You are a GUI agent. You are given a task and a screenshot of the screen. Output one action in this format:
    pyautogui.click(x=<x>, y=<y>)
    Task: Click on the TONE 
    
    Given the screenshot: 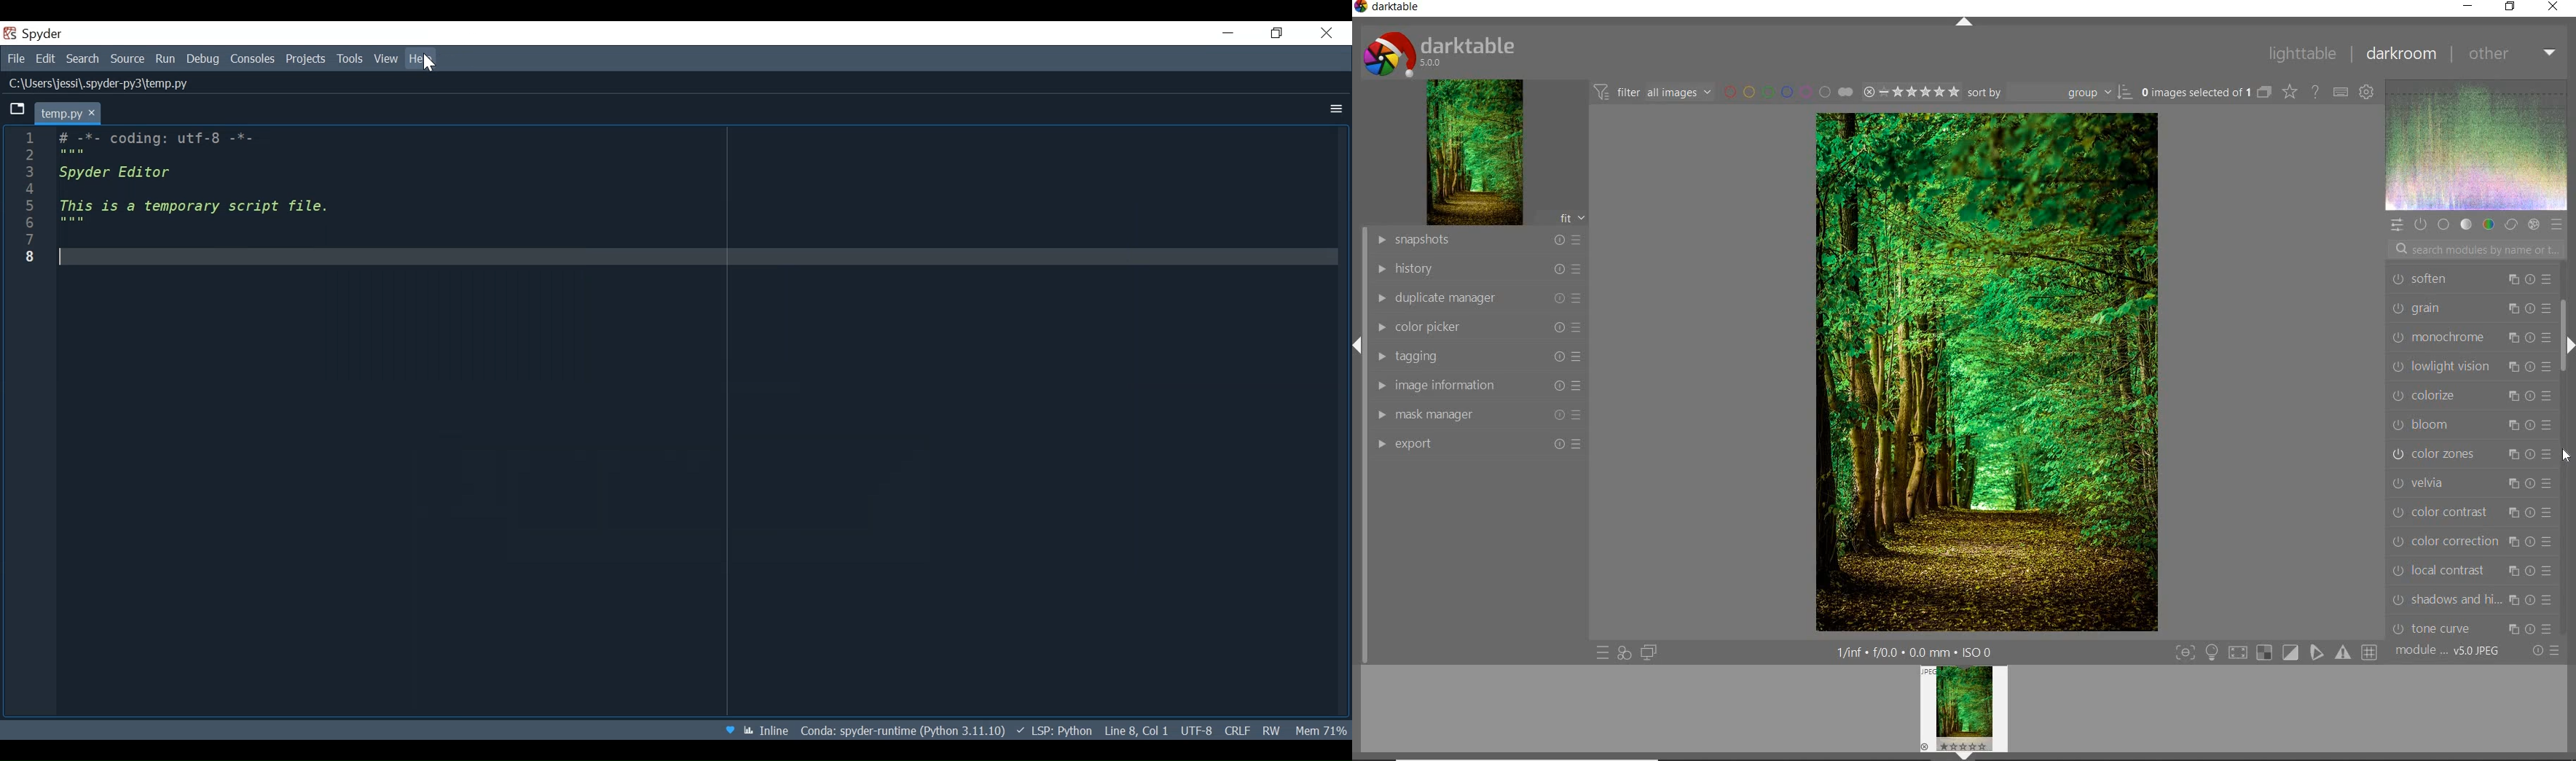 What is the action you would take?
    pyautogui.click(x=2465, y=225)
    